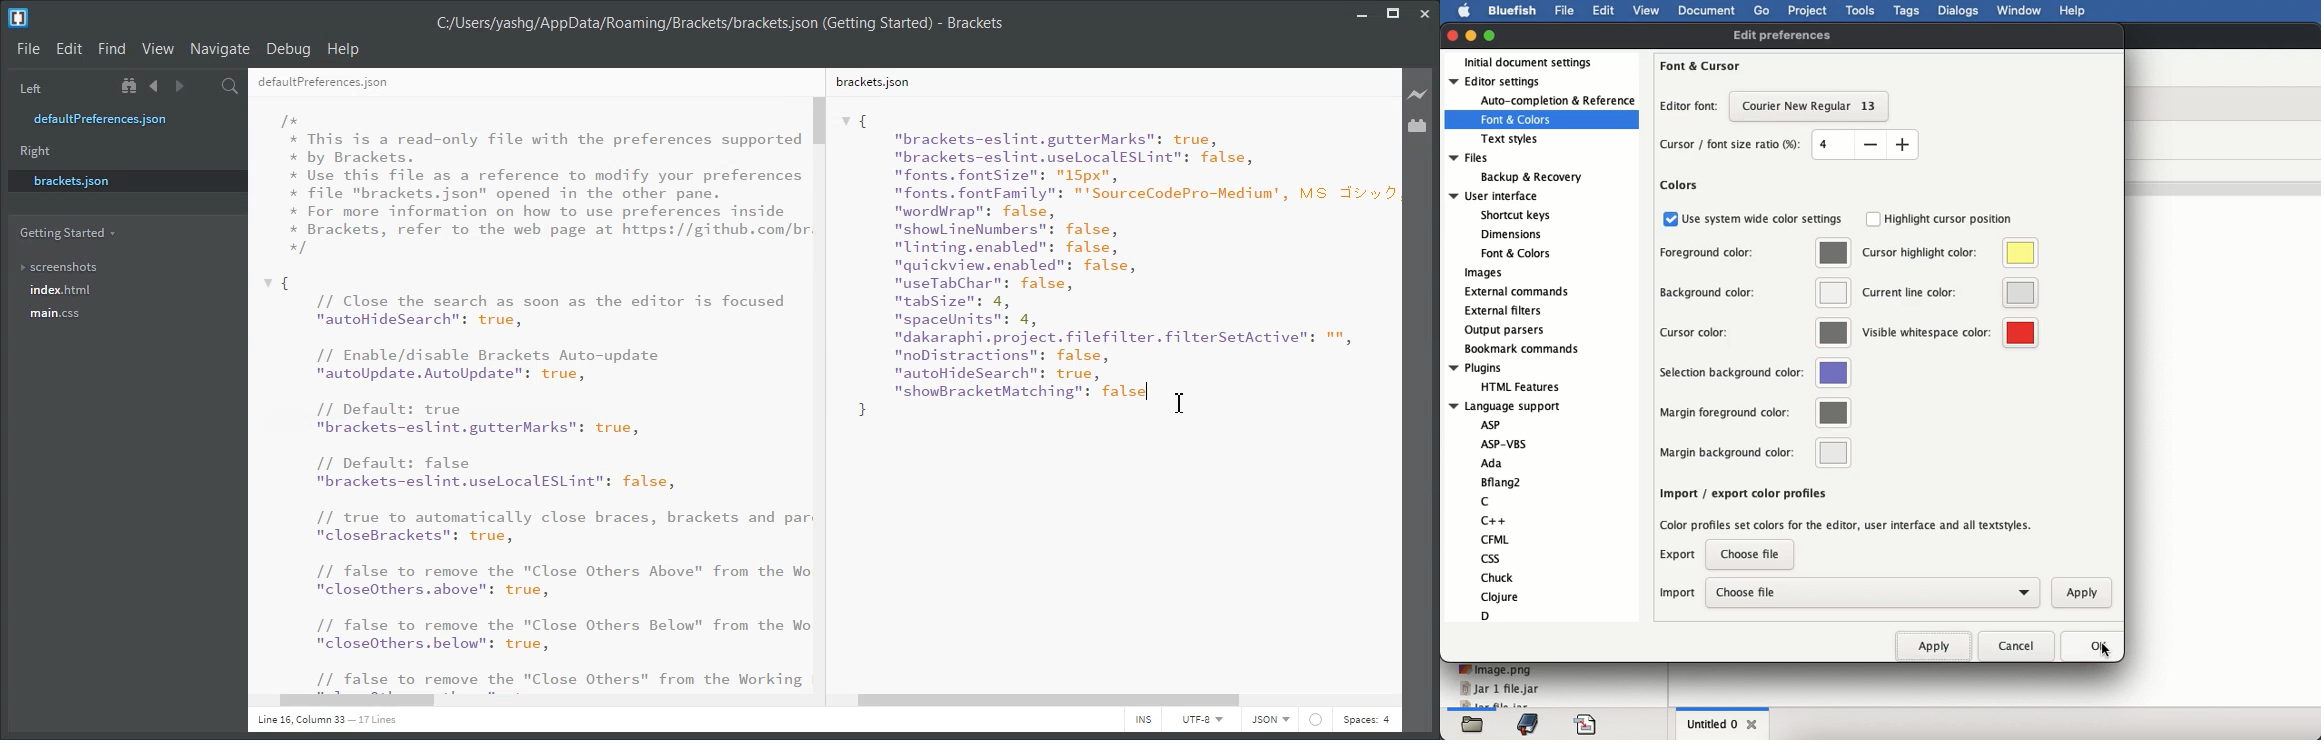 The height and width of the screenshot is (756, 2324). I want to click on language support, so click(1516, 512).